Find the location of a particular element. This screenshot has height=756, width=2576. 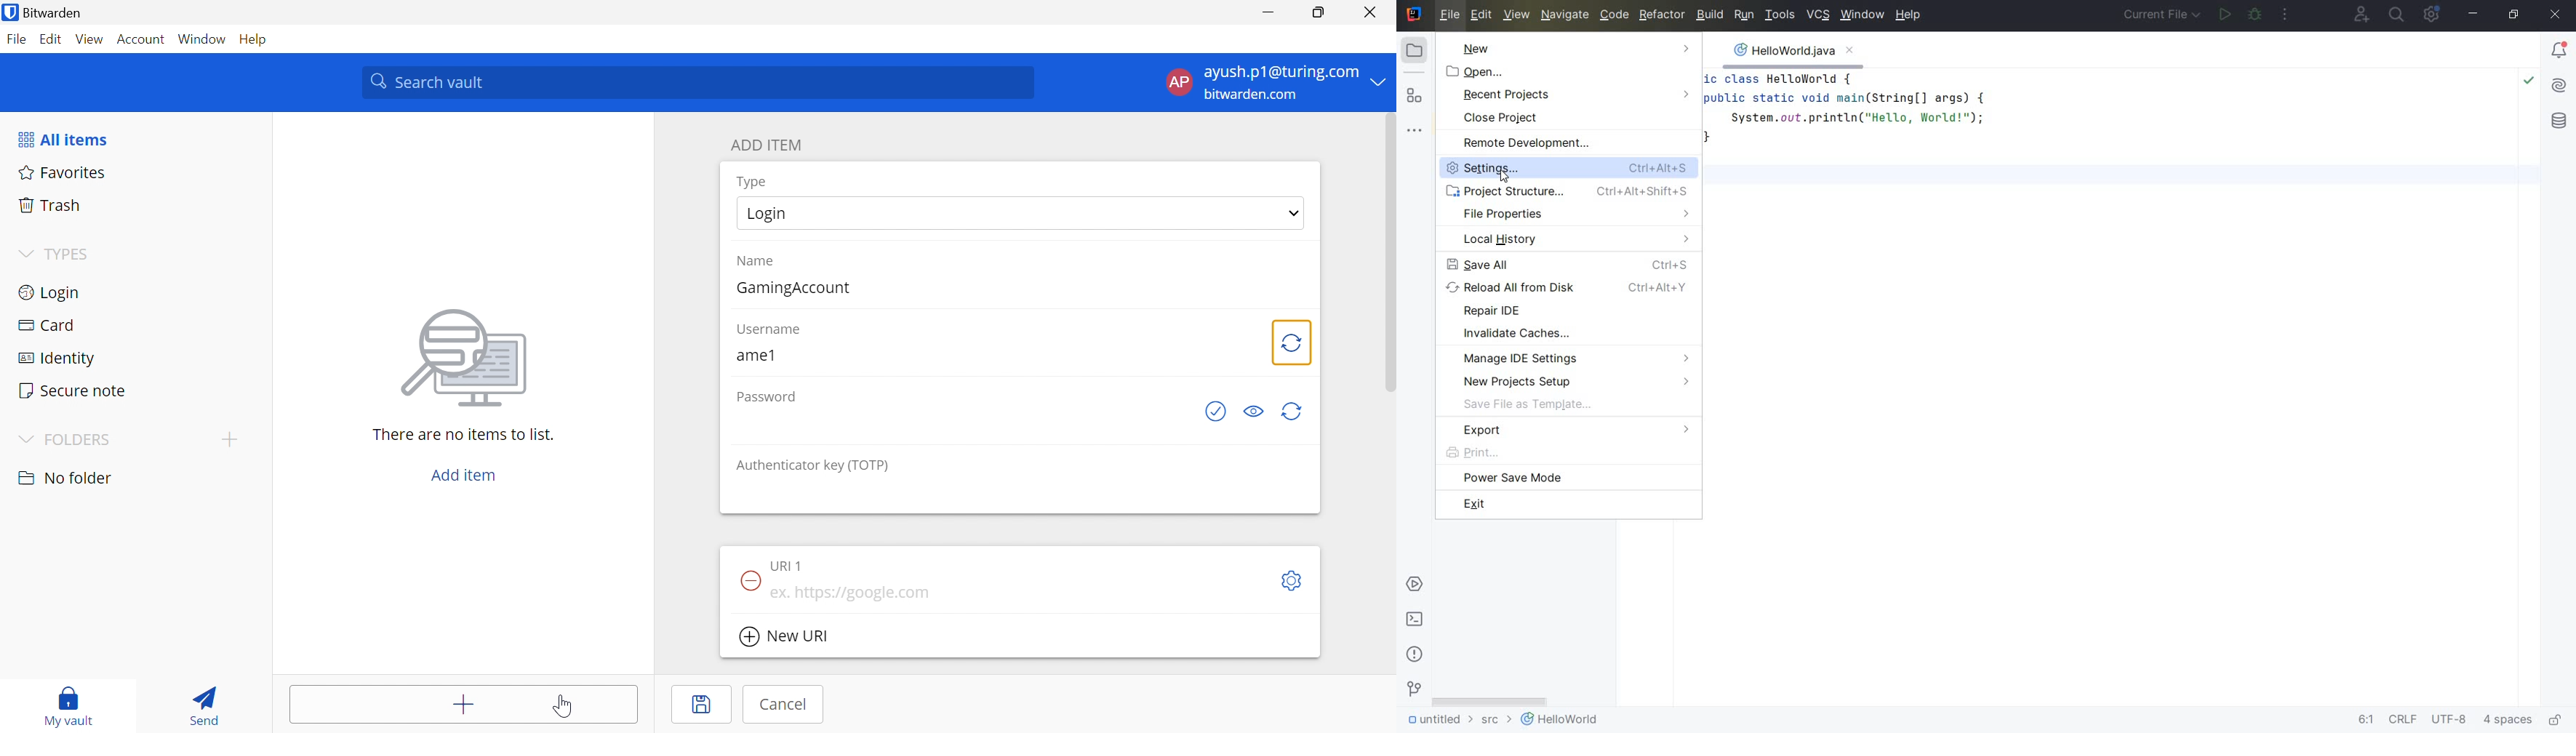

version control is located at coordinates (1413, 691).